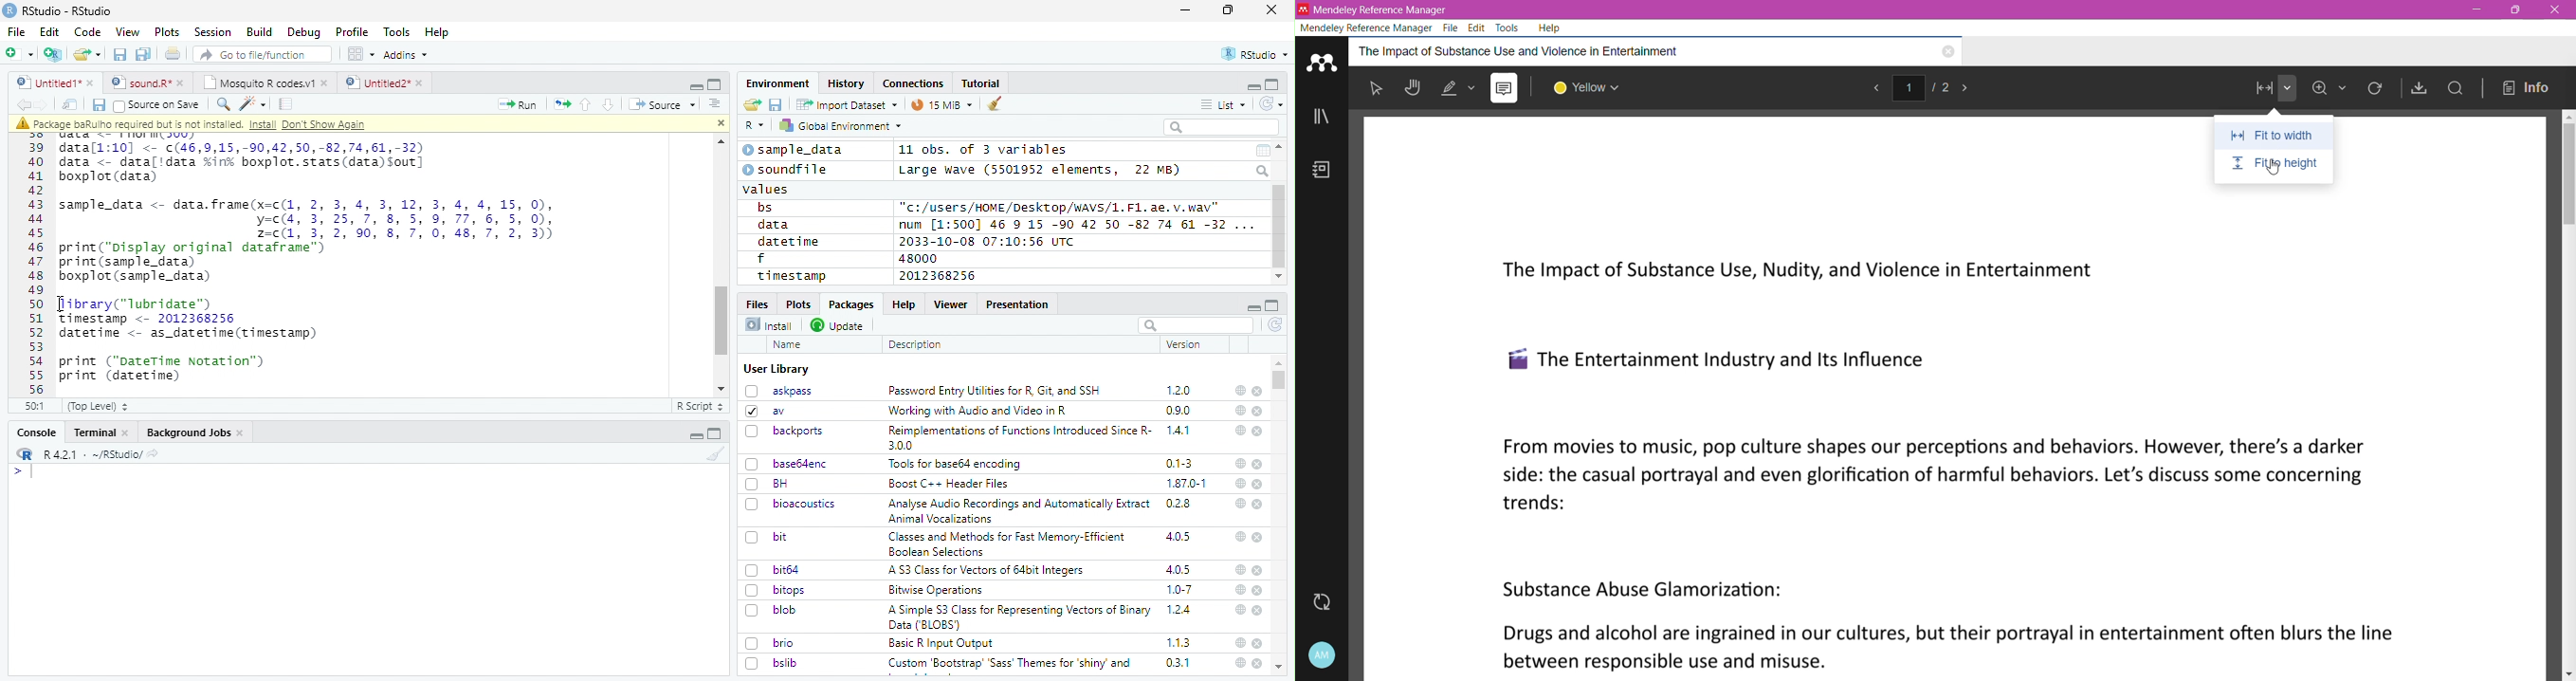 This screenshot has height=700, width=2576. What do you see at coordinates (1179, 503) in the screenshot?
I see `0.2.8` at bounding box center [1179, 503].